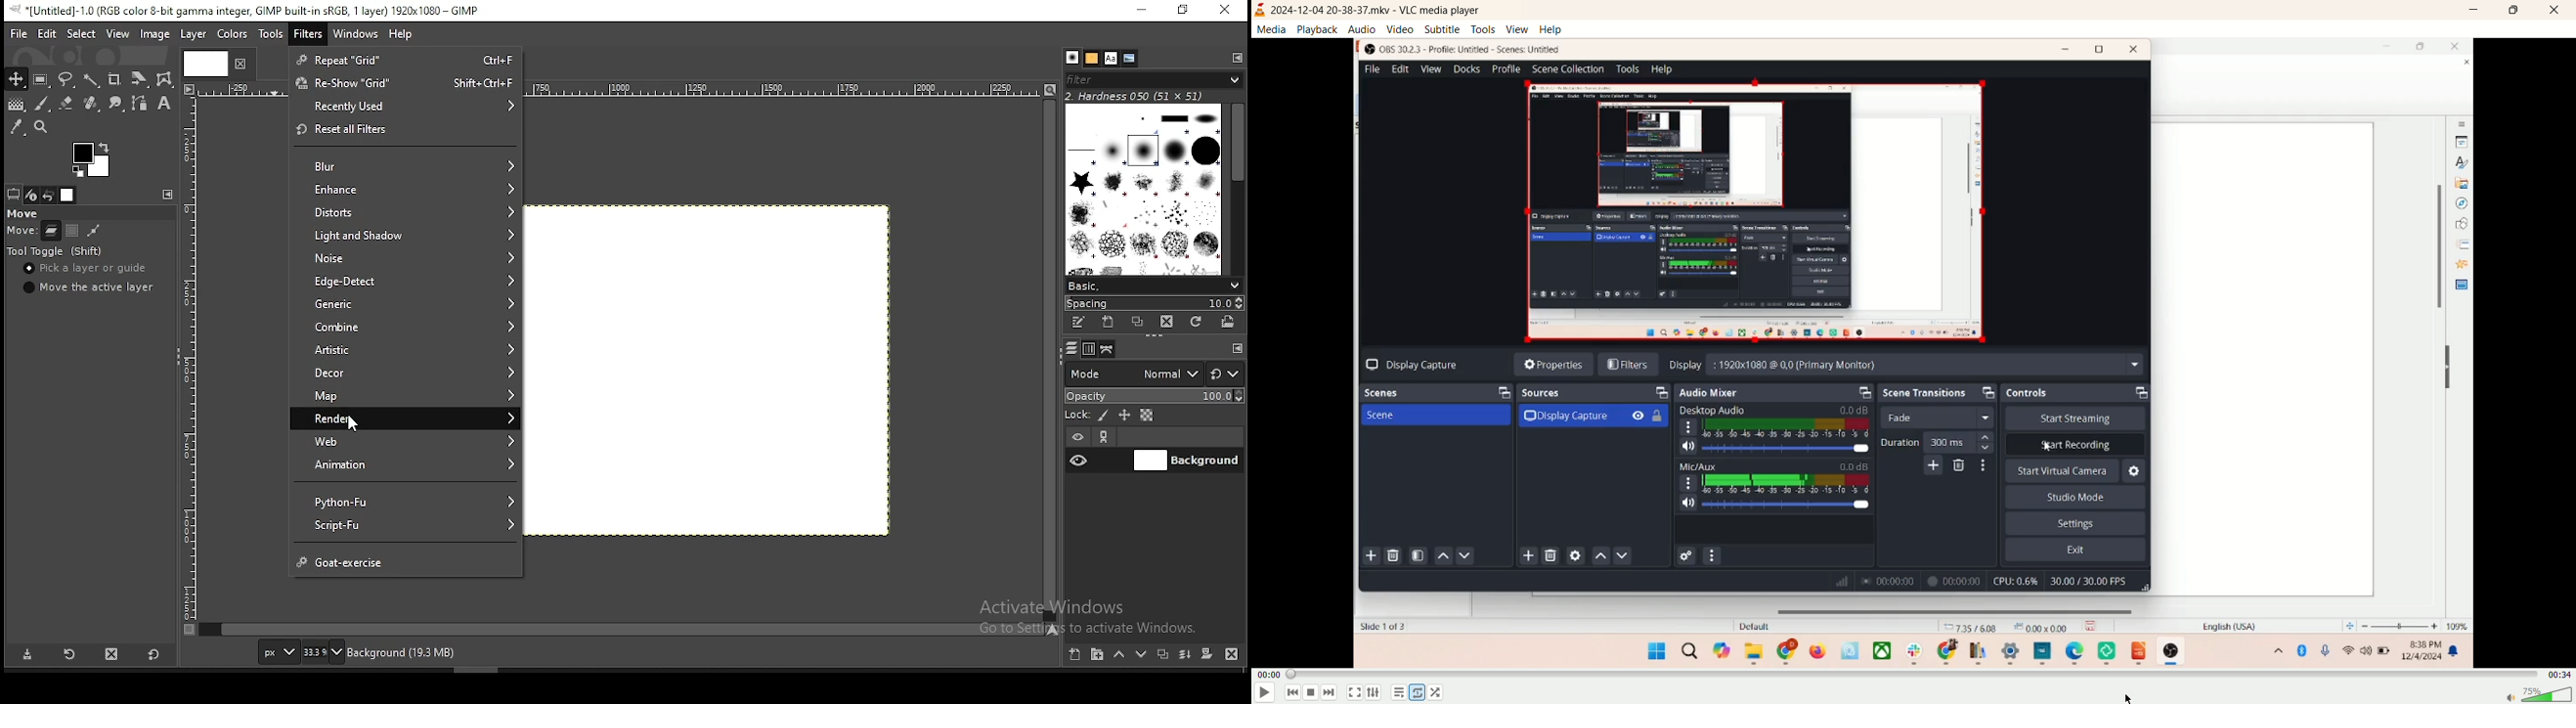 This screenshot has width=2576, height=728. Describe the element at coordinates (31, 195) in the screenshot. I see `device status` at that location.